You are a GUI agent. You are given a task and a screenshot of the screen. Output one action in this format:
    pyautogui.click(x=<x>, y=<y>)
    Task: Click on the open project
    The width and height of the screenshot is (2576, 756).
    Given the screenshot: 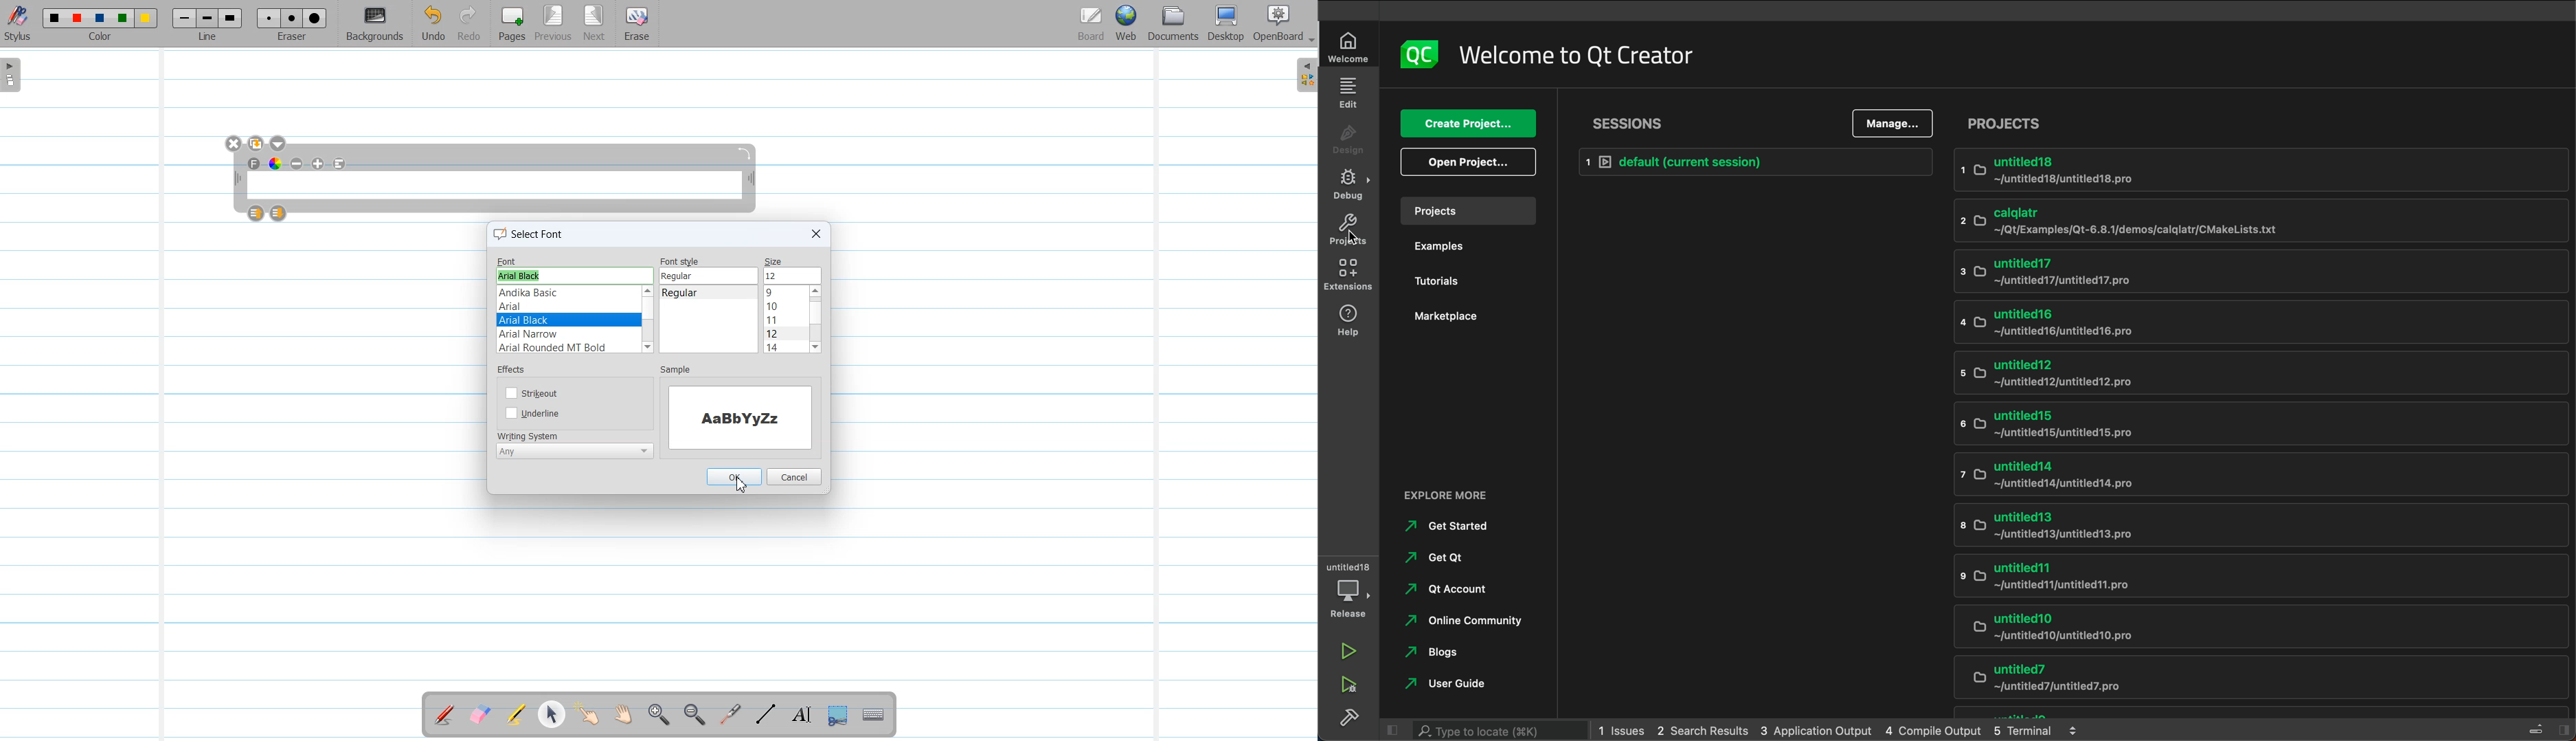 What is the action you would take?
    pyautogui.click(x=1470, y=161)
    